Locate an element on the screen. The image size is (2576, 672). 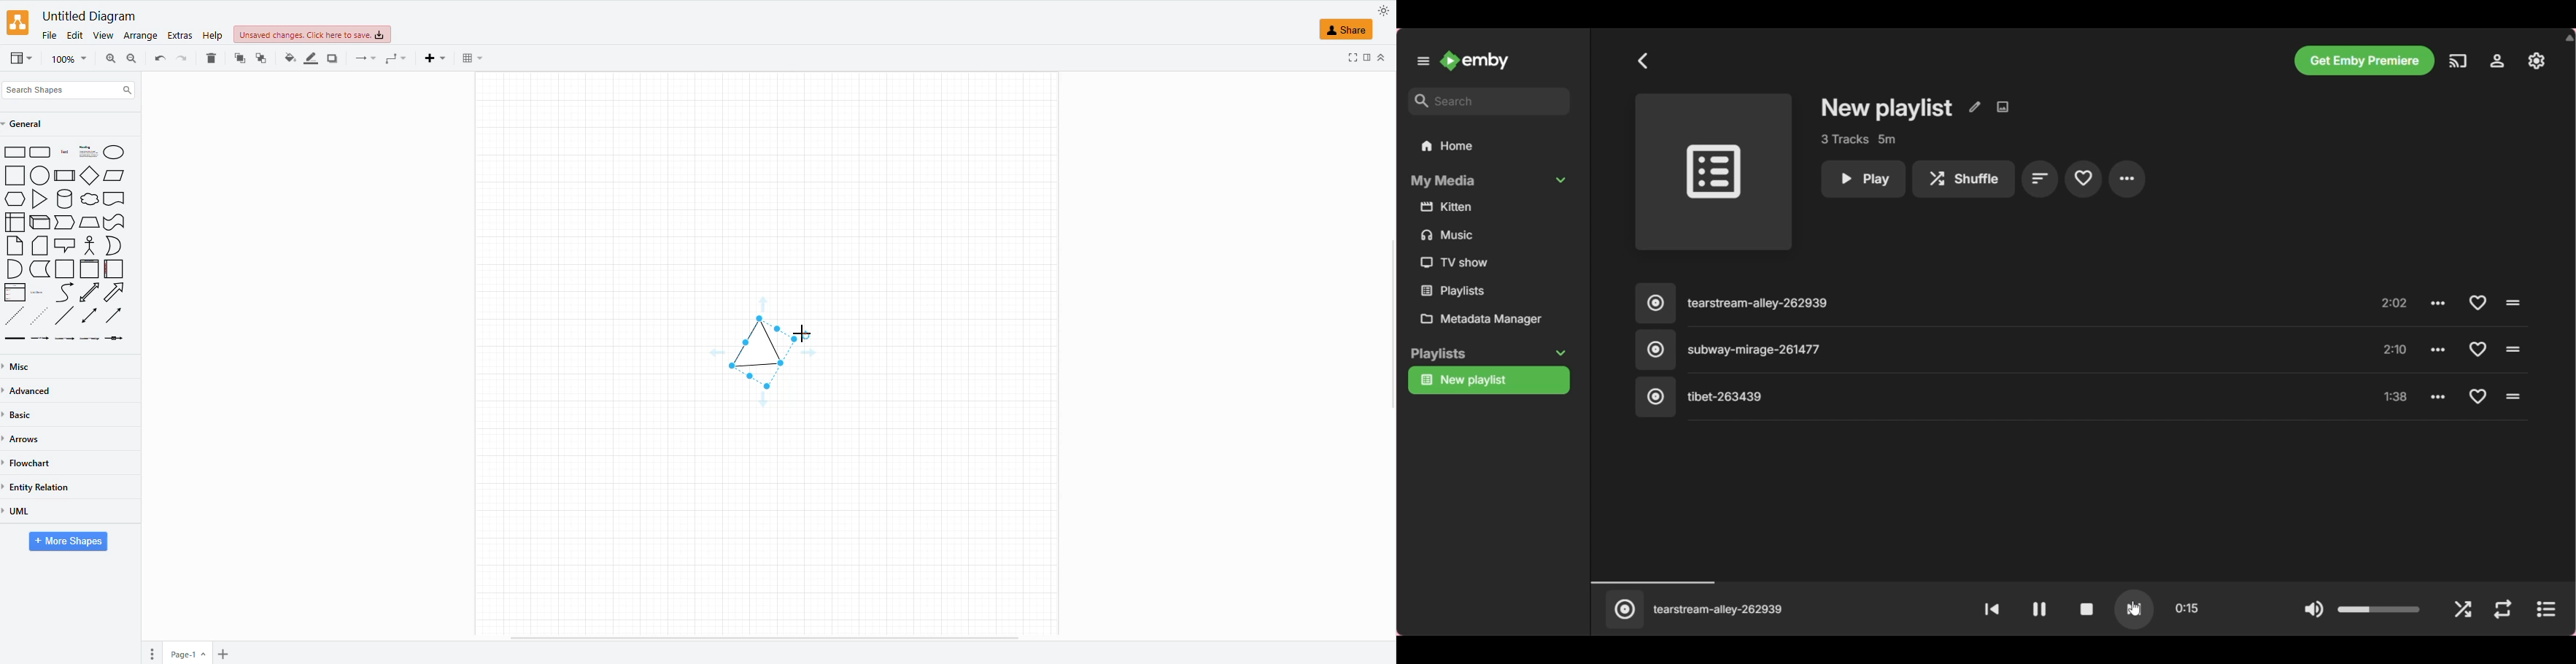
line color is located at coordinates (309, 57).